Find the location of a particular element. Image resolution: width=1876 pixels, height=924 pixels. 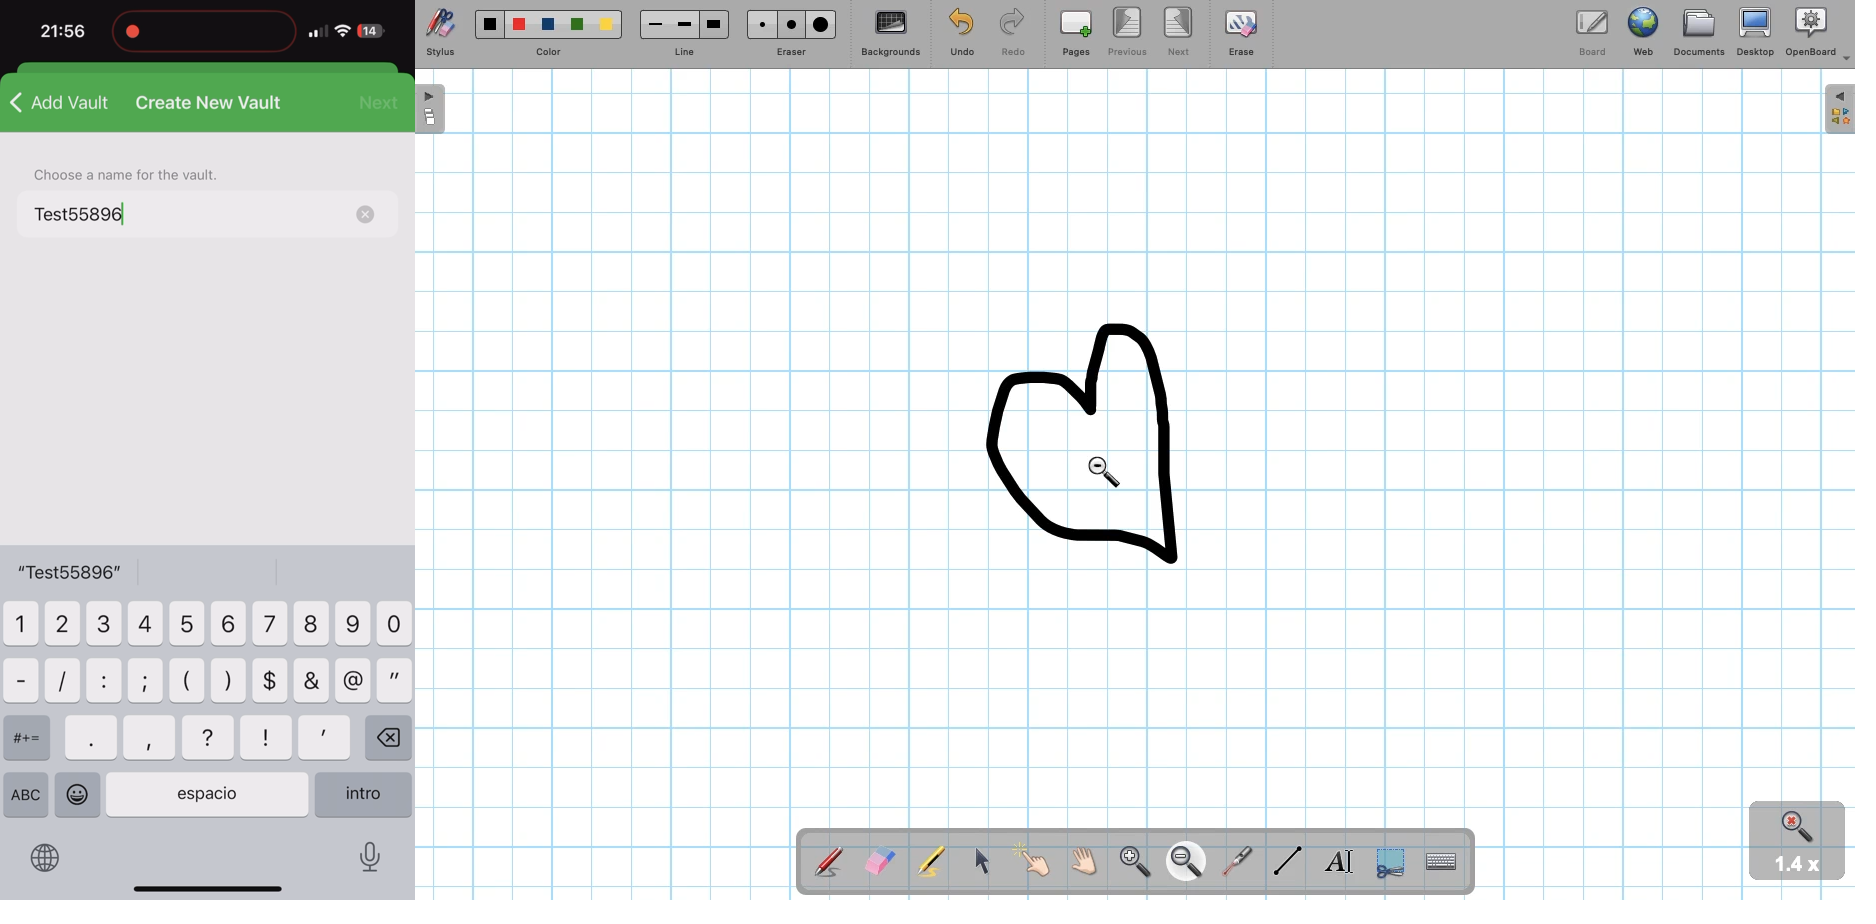

Line is located at coordinates (683, 33).